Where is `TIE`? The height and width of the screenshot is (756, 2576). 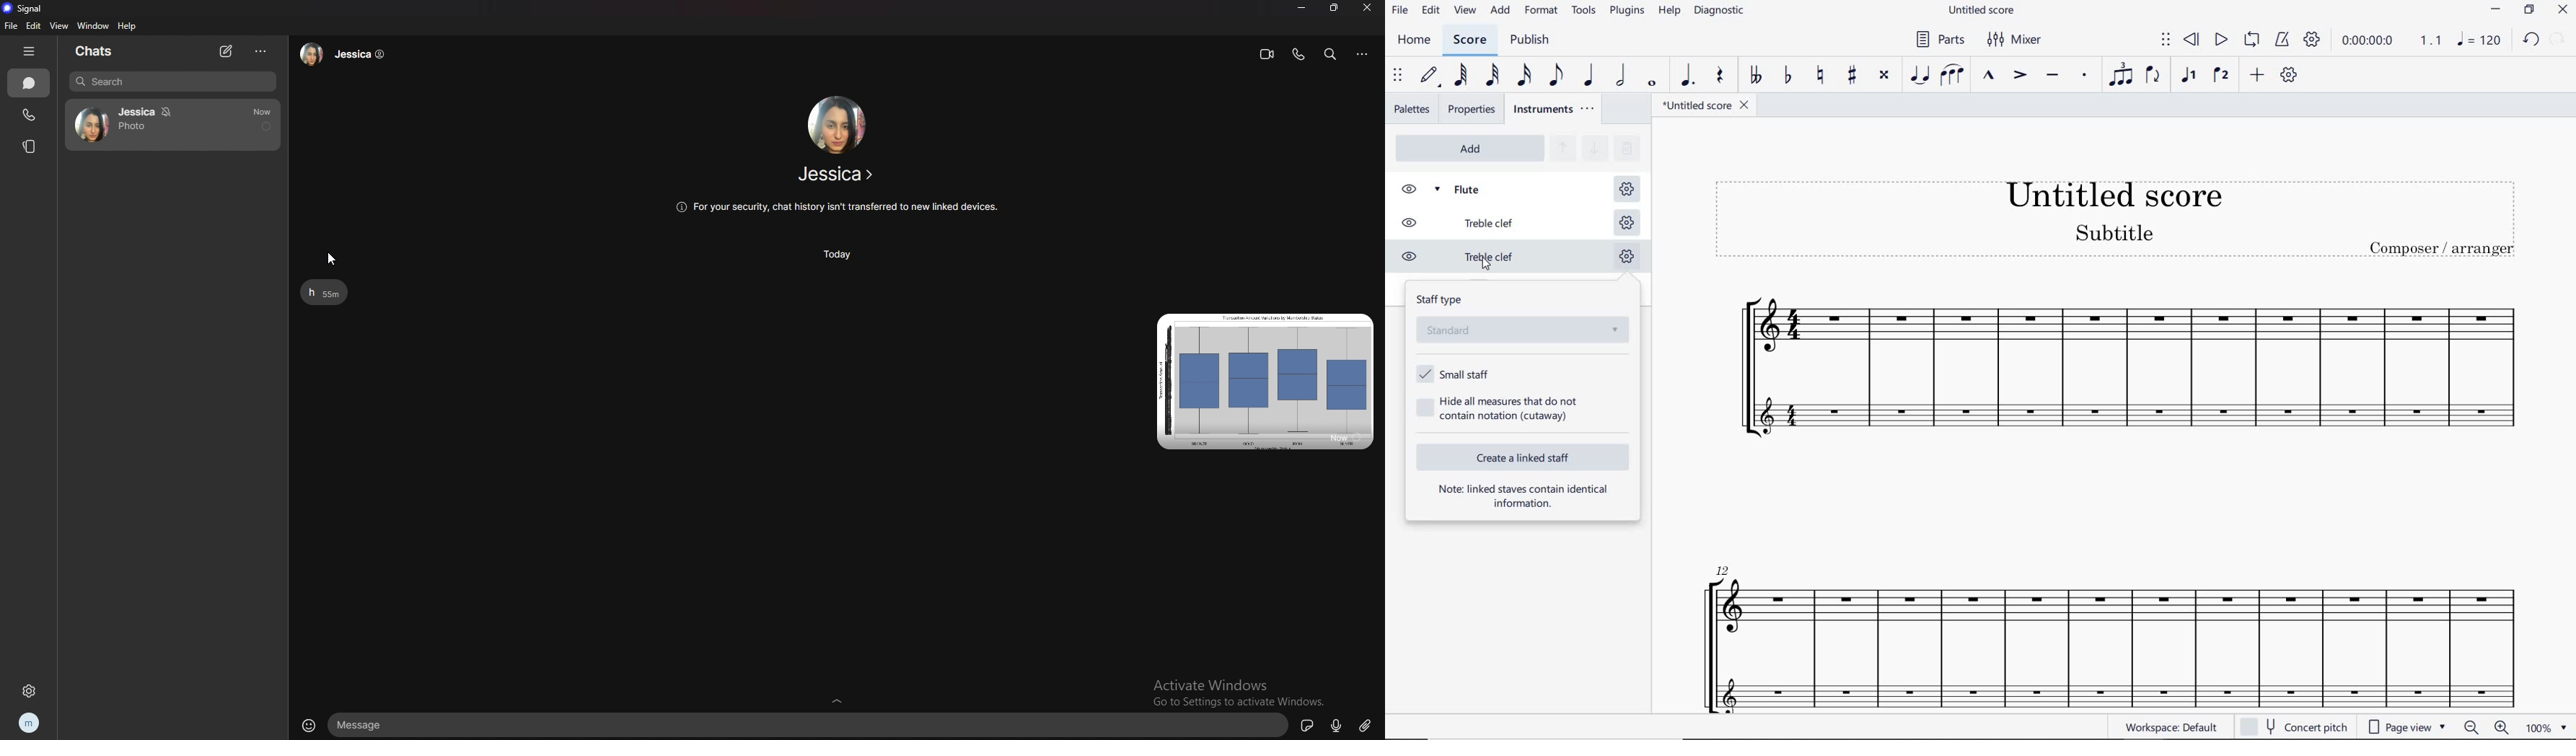
TIE is located at coordinates (1920, 76).